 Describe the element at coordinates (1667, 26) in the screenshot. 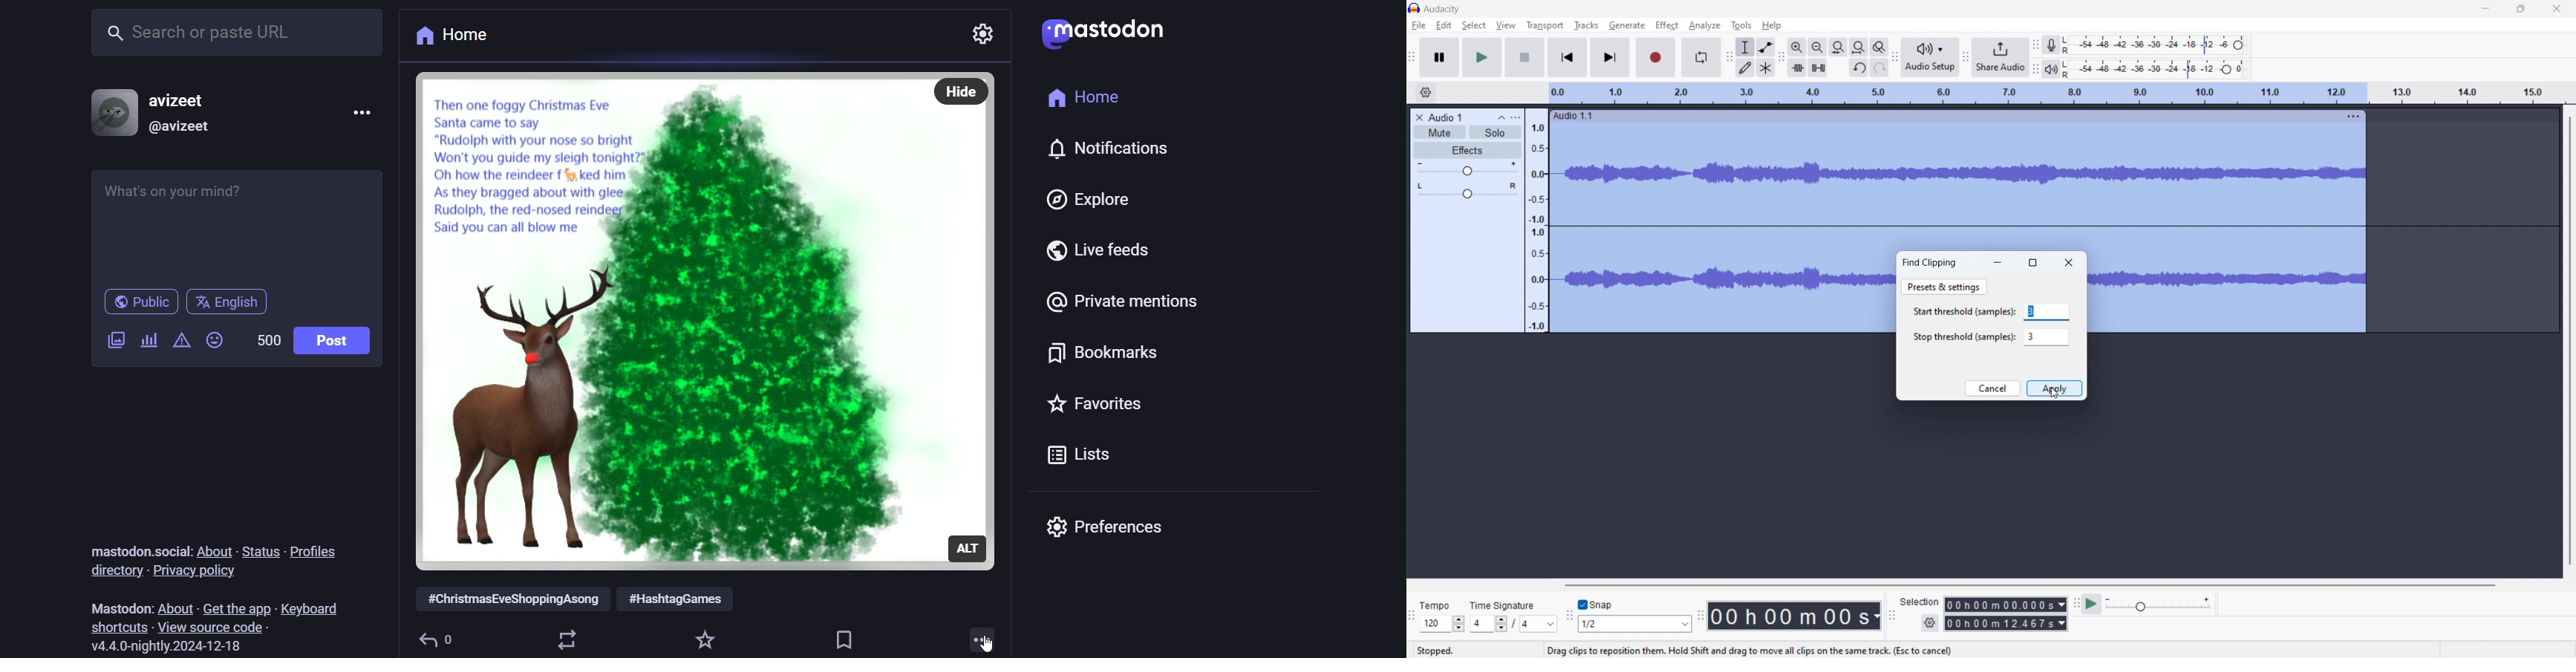

I see `effect` at that location.